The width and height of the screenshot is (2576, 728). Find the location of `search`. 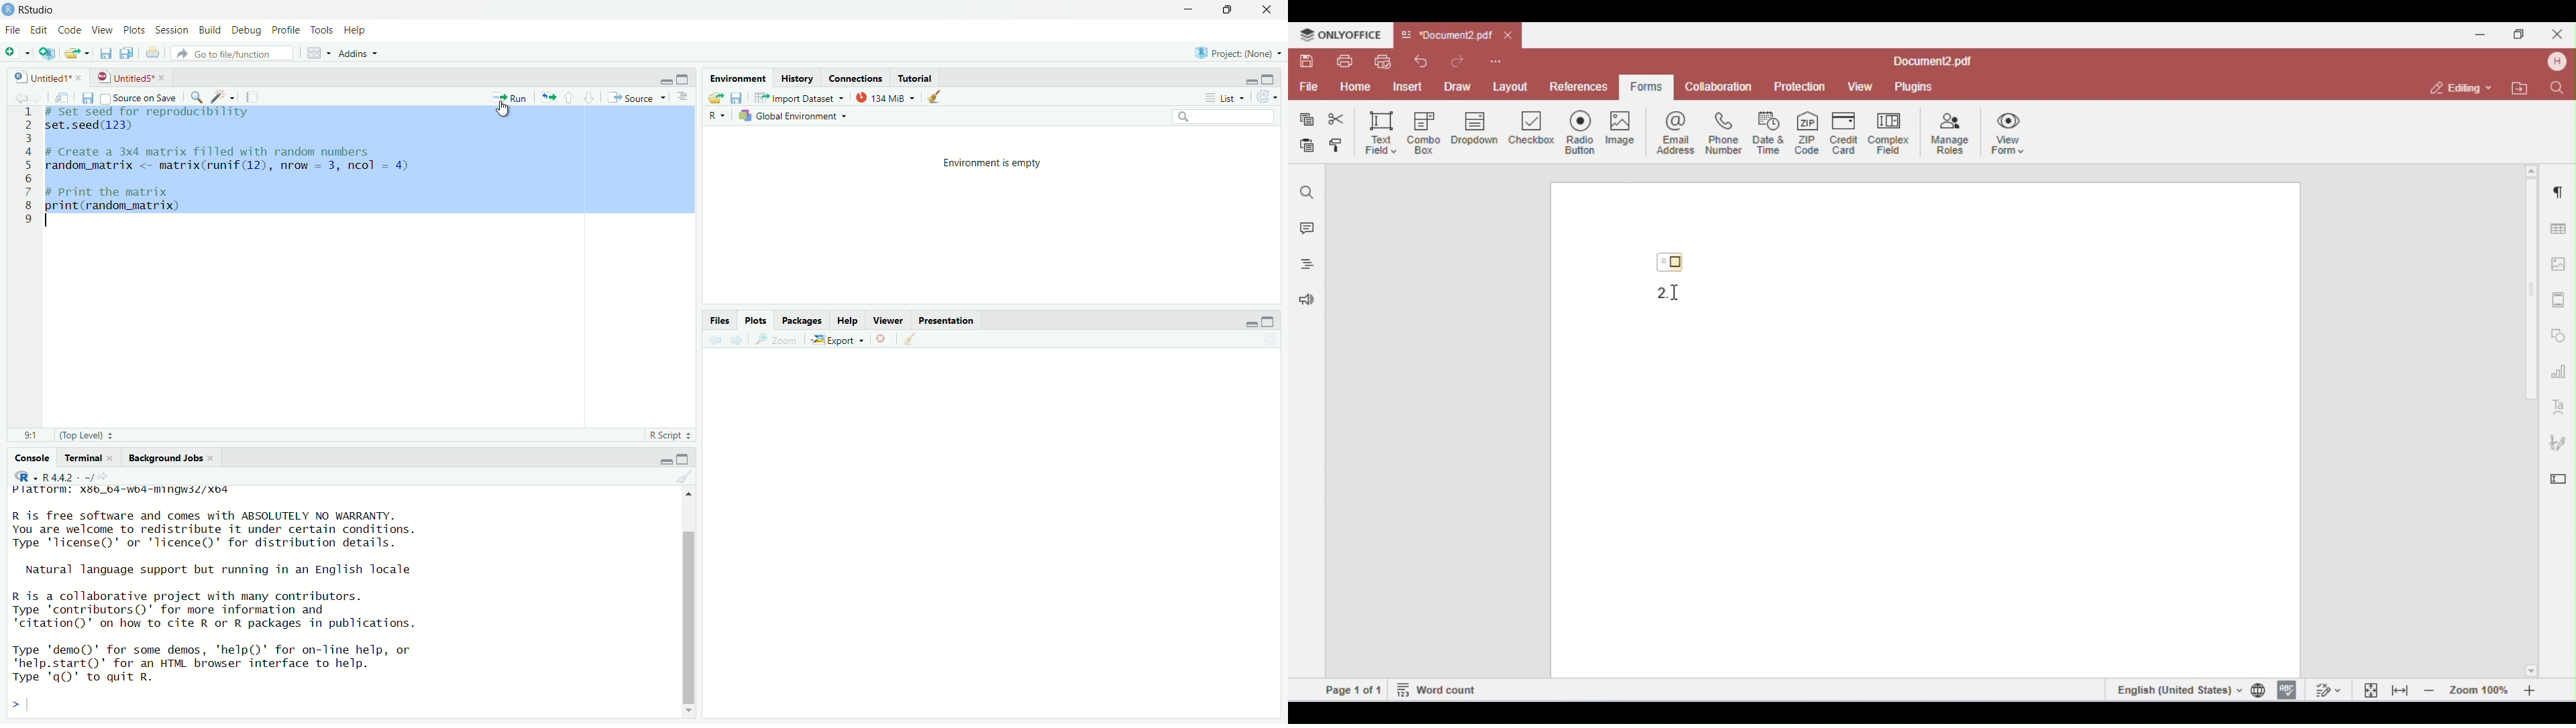

search is located at coordinates (199, 95).